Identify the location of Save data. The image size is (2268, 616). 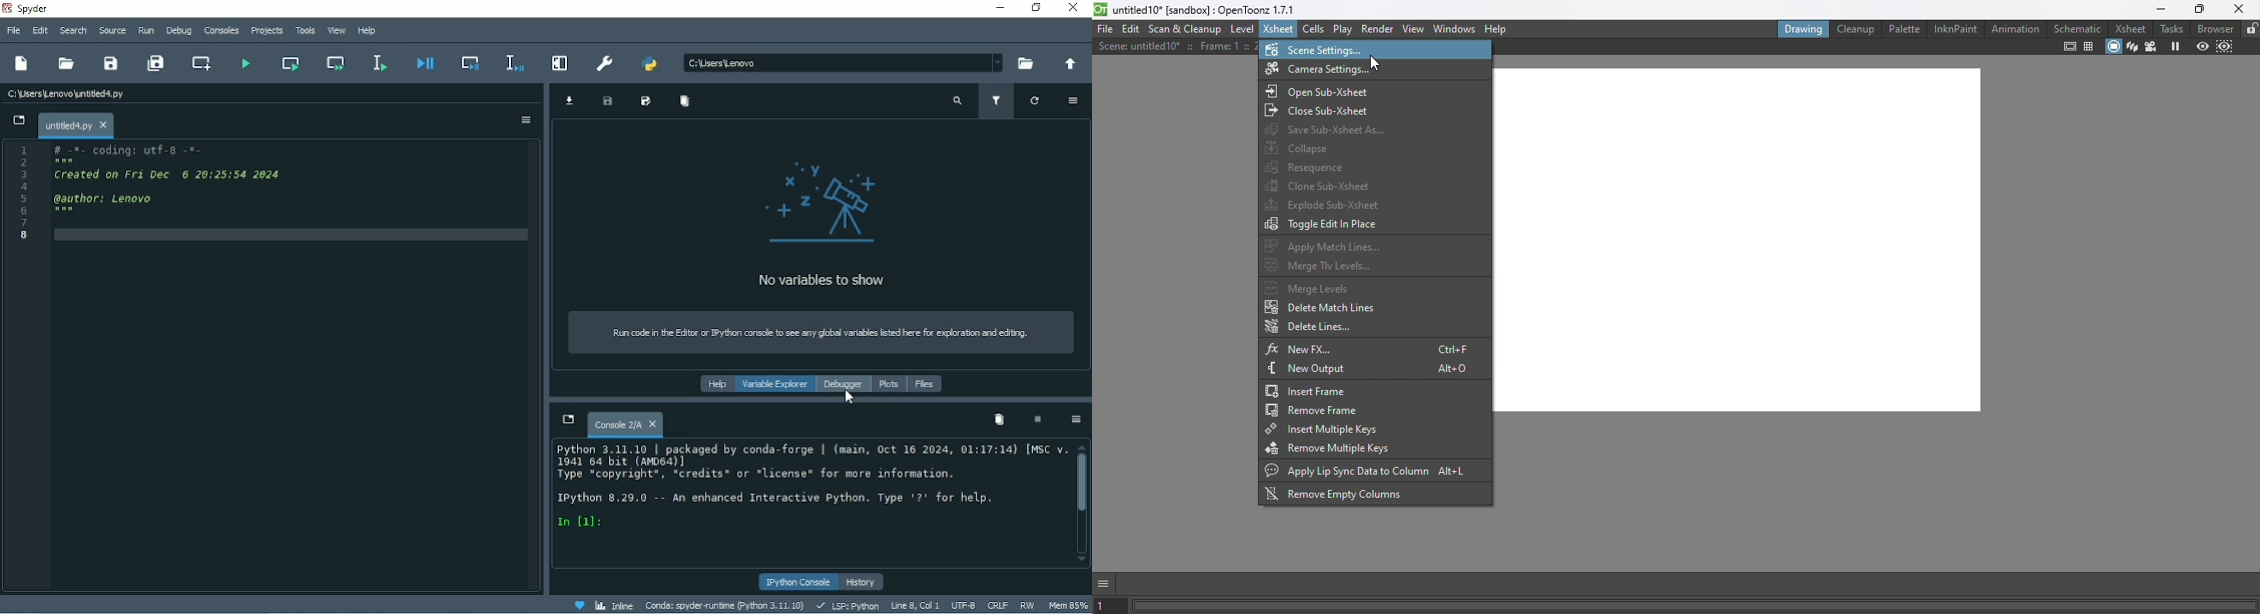
(607, 101).